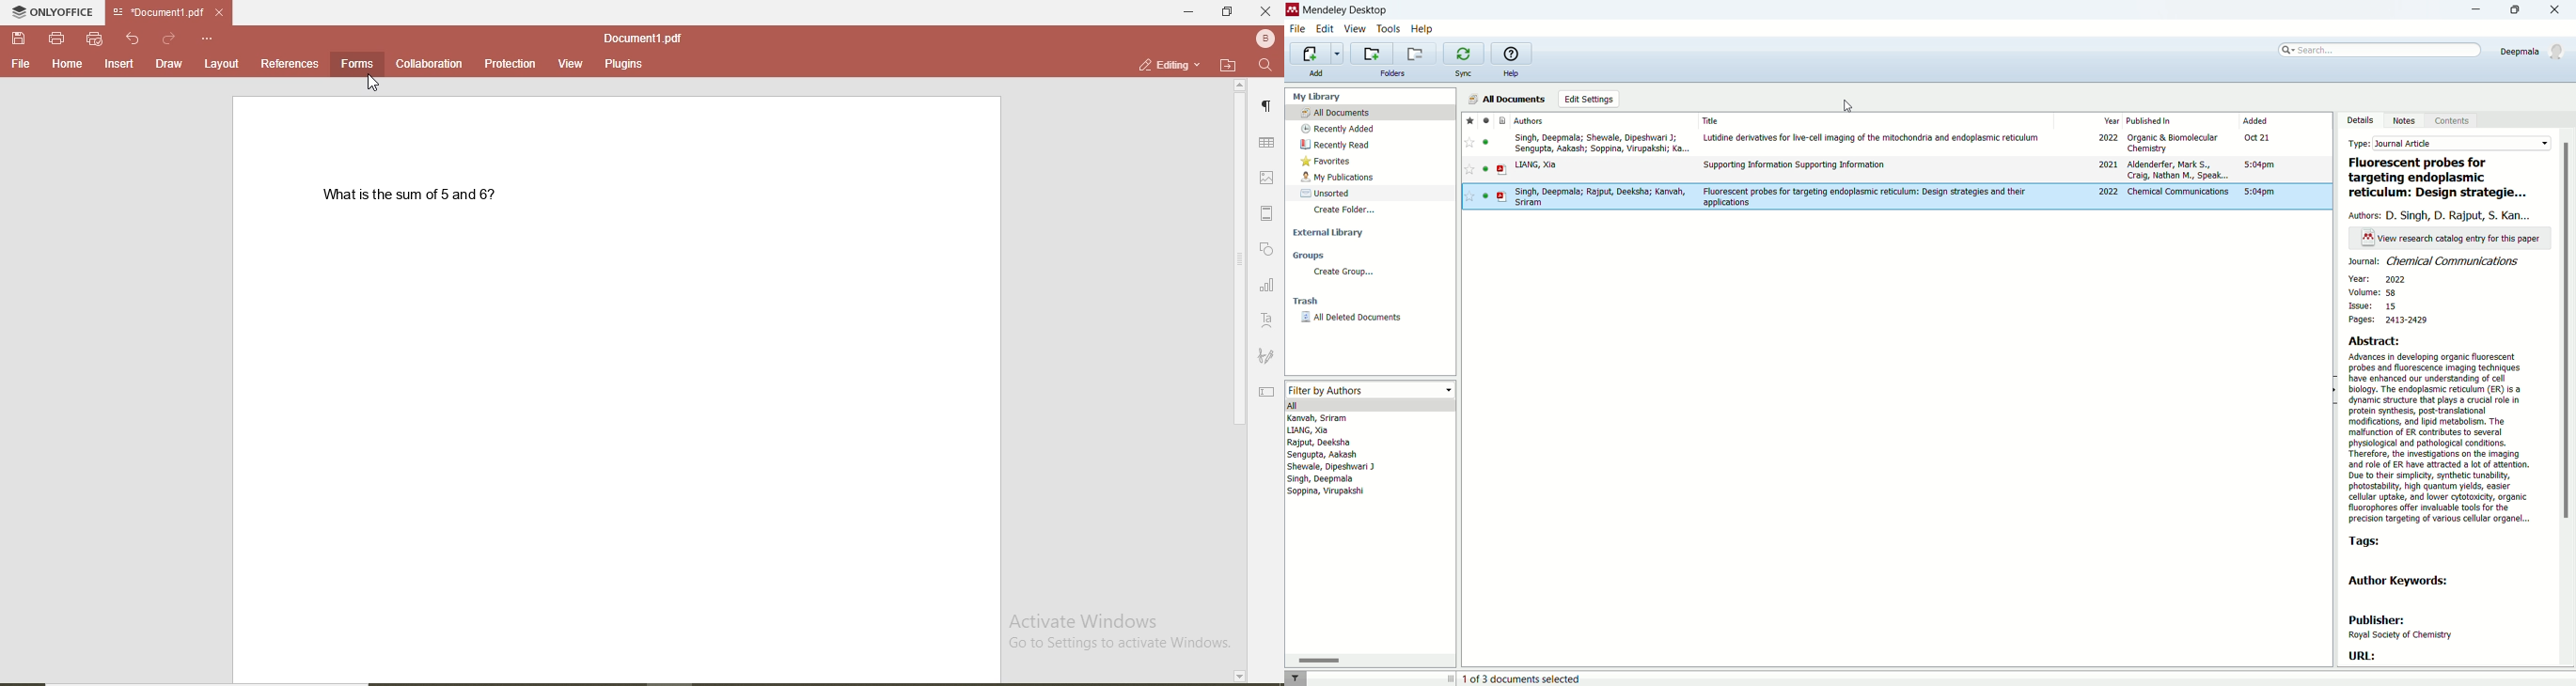 This screenshot has width=2576, height=700. I want to click on synchronize the library with mendeley web, so click(1464, 53).